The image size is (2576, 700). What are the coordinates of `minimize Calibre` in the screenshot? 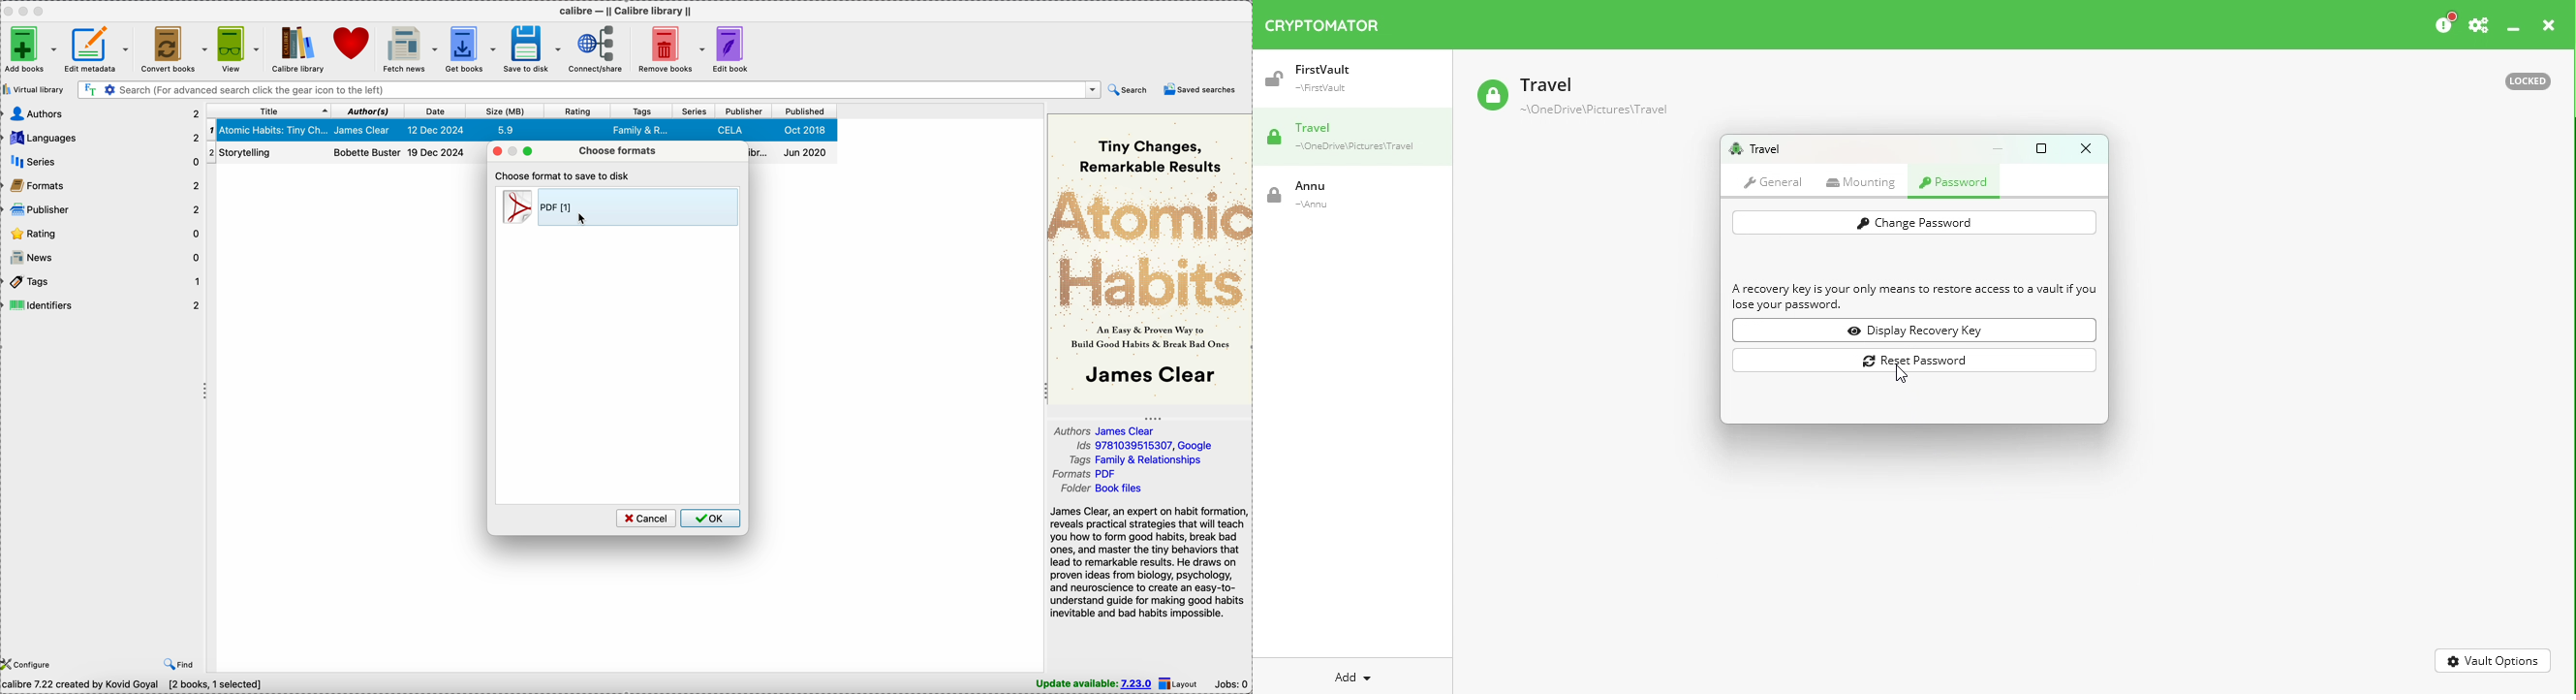 It's located at (26, 11).